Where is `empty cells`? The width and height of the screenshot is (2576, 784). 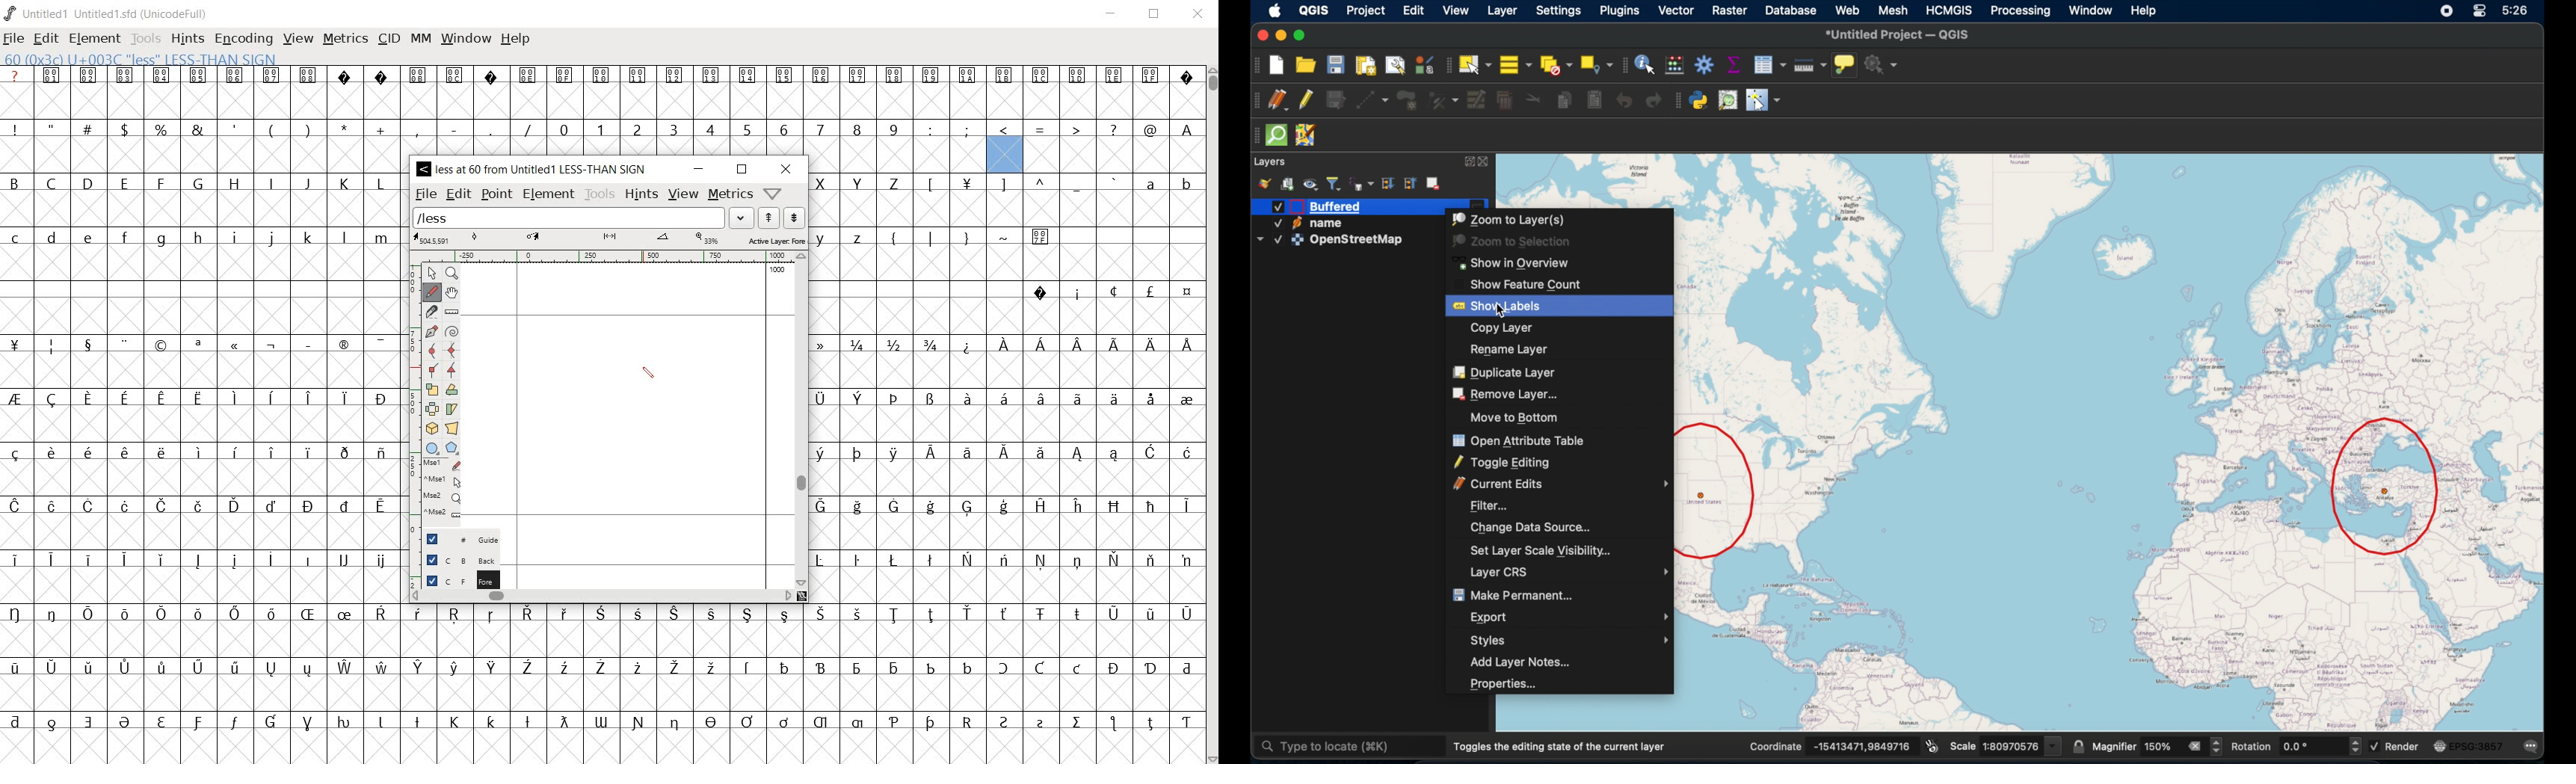
empty cells is located at coordinates (600, 100).